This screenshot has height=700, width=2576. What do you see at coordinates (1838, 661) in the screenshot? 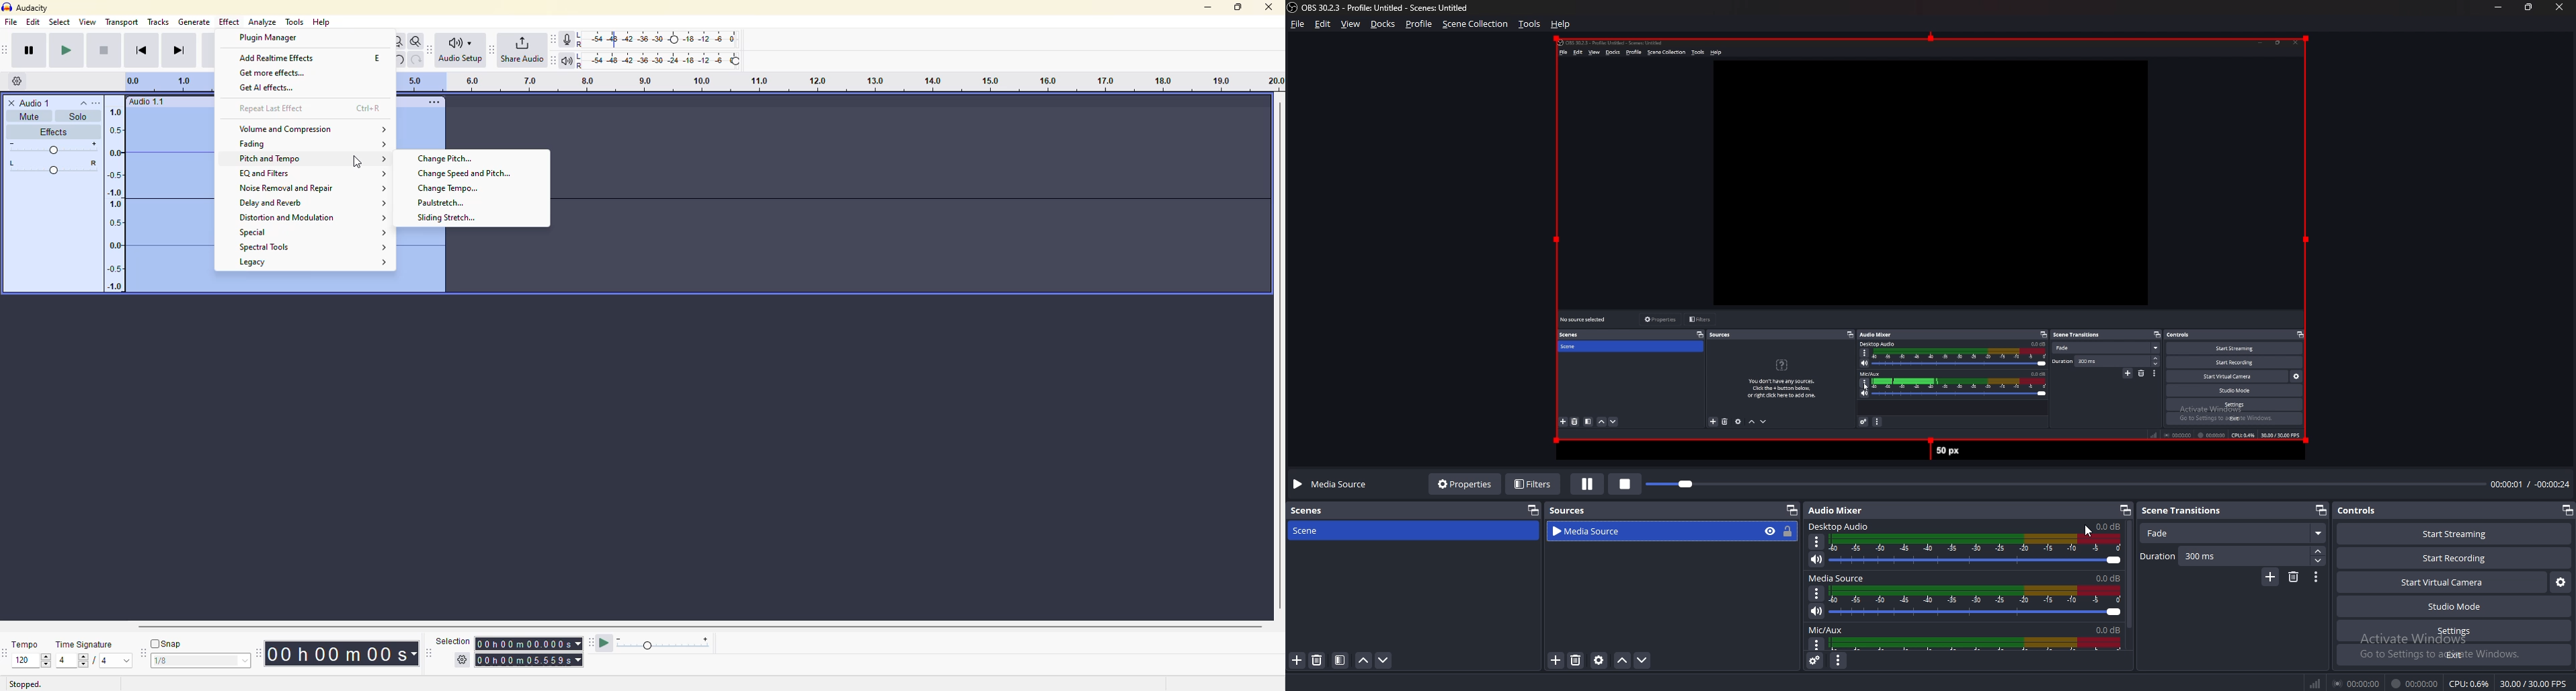
I see ` Audio mixer menu` at bounding box center [1838, 661].